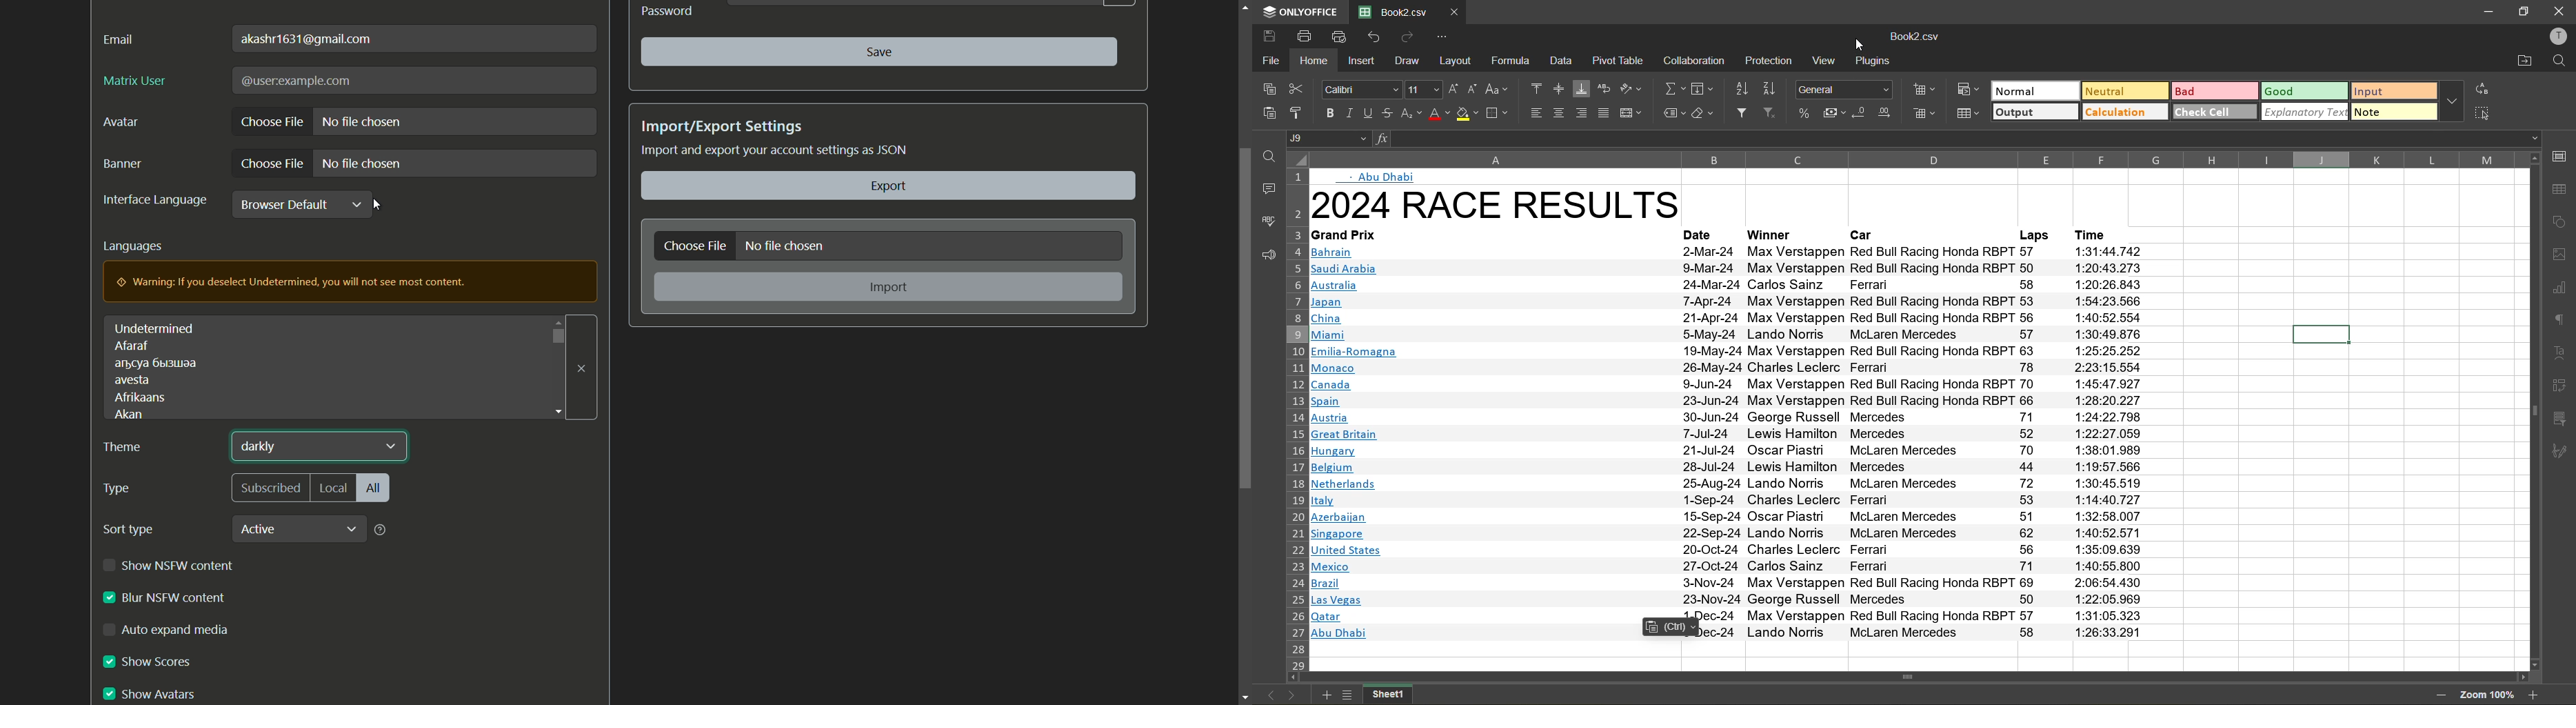  Describe the element at coordinates (1604, 90) in the screenshot. I see `wrap text` at that location.